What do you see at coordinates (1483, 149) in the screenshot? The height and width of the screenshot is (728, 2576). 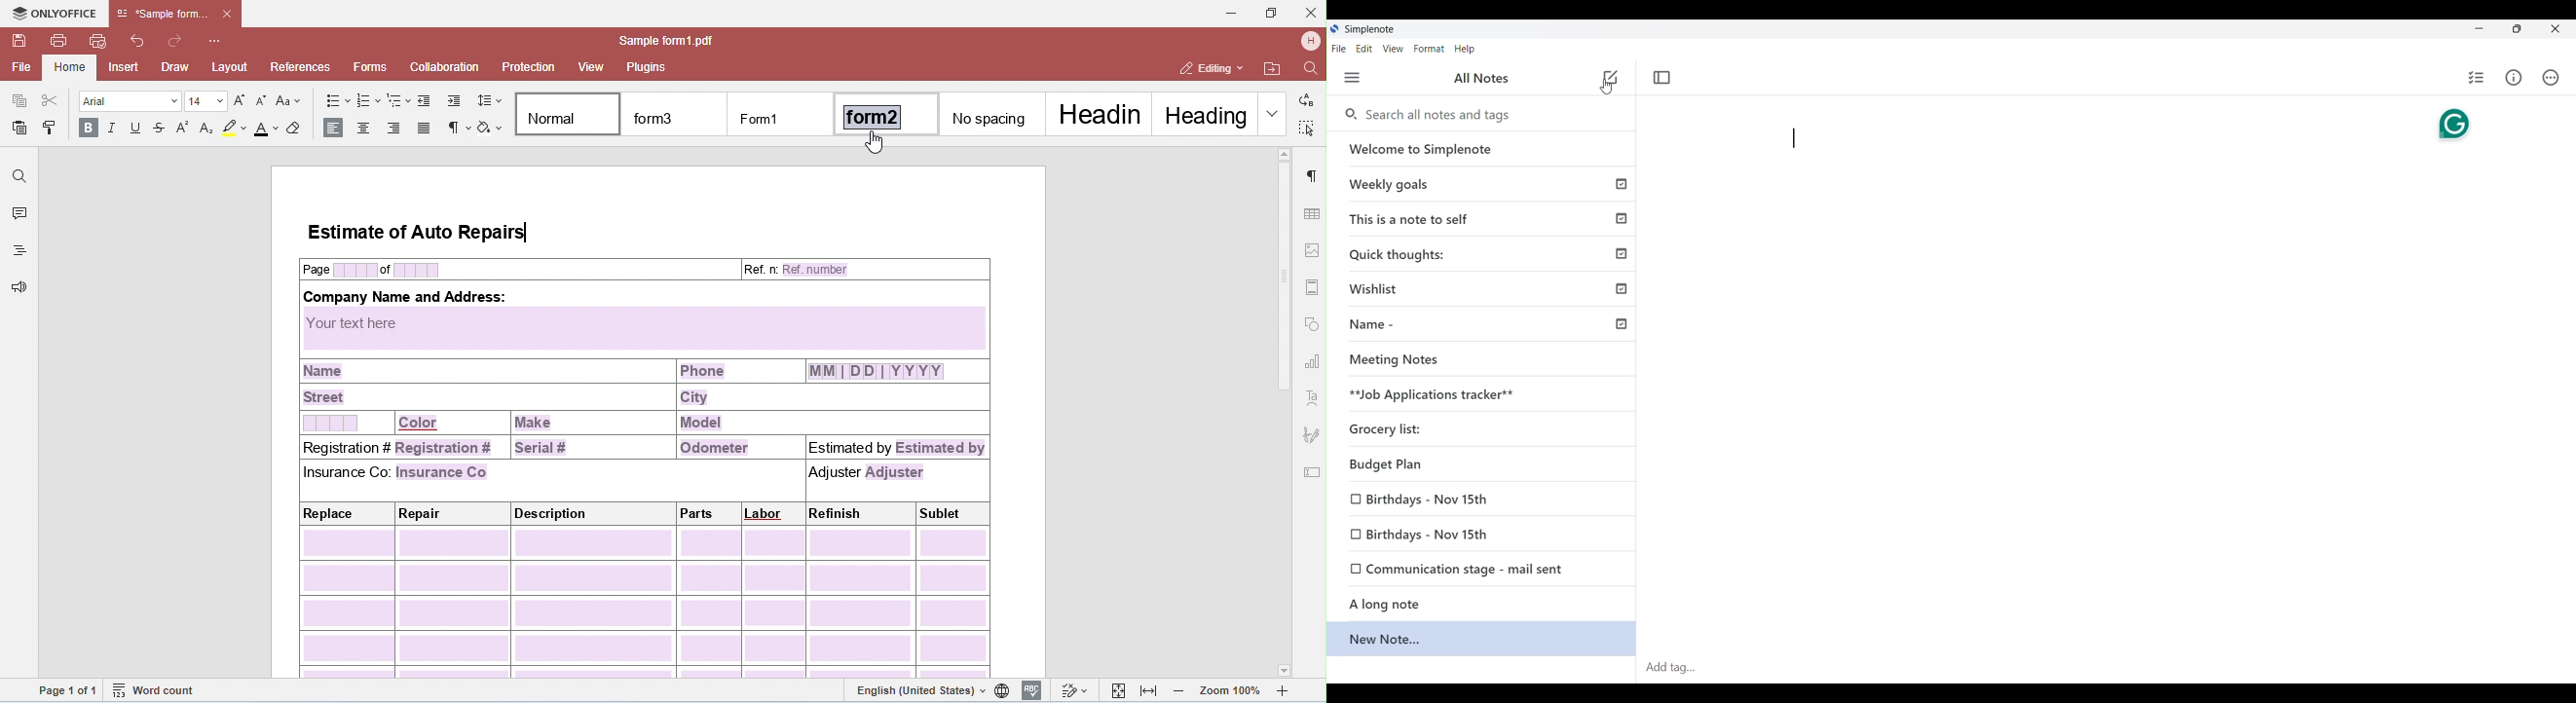 I see `Welcome to Simplenote` at bounding box center [1483, 149].